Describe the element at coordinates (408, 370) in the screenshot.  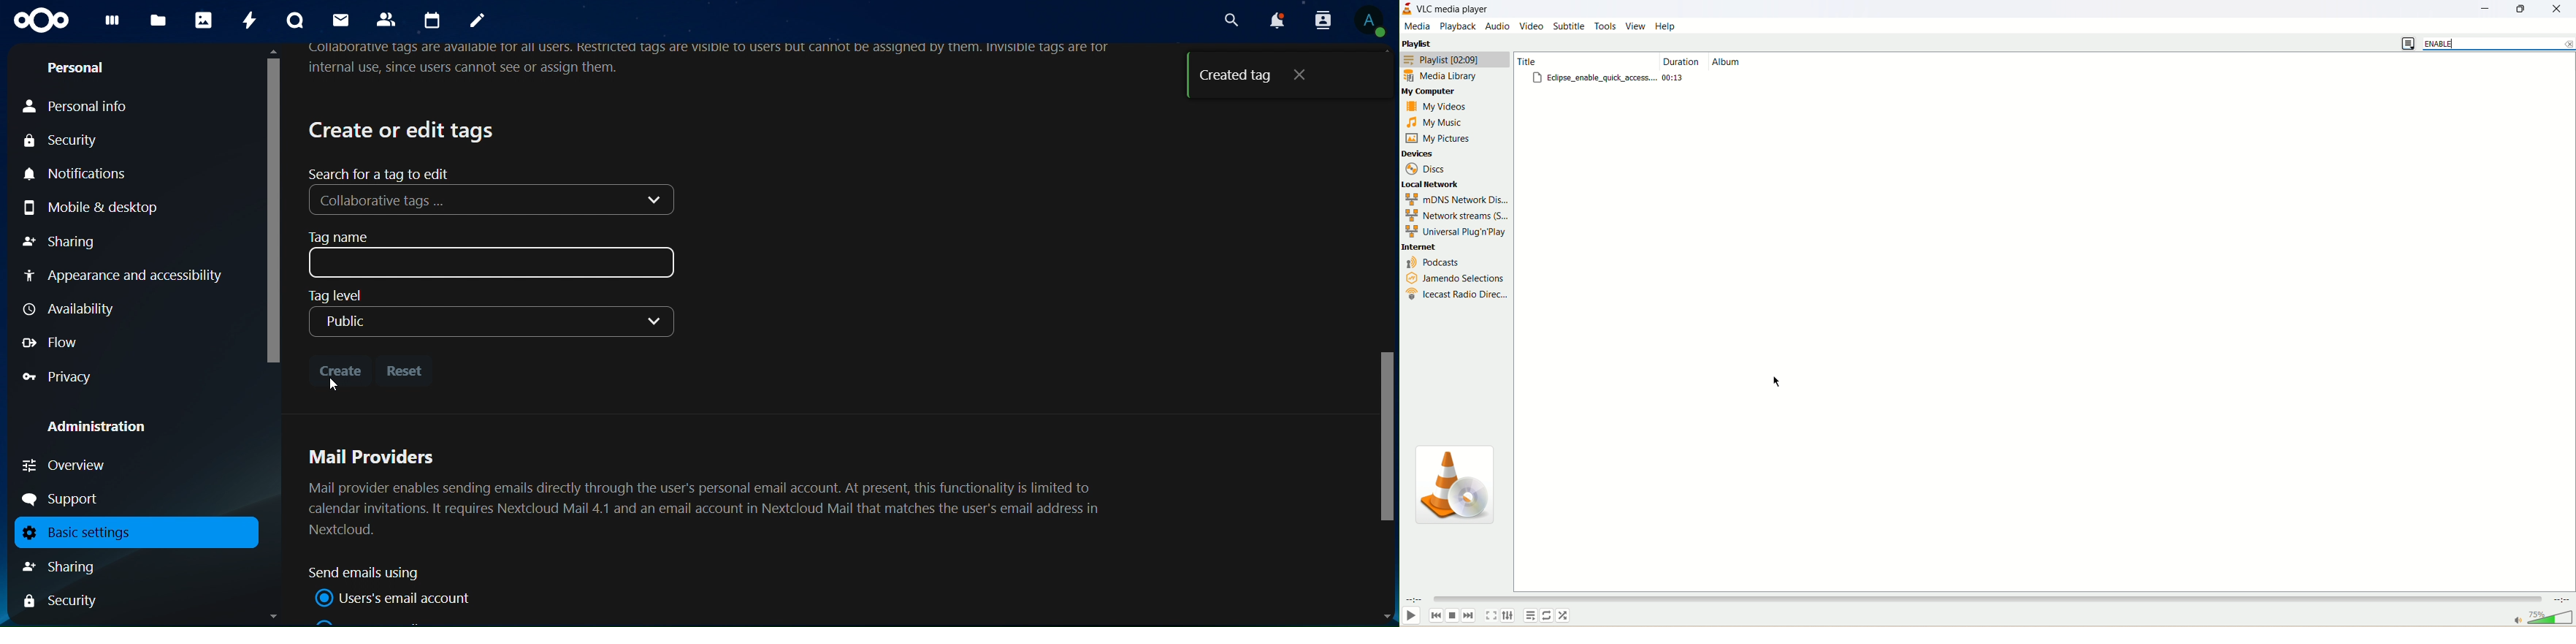
I see `reset` at that location.